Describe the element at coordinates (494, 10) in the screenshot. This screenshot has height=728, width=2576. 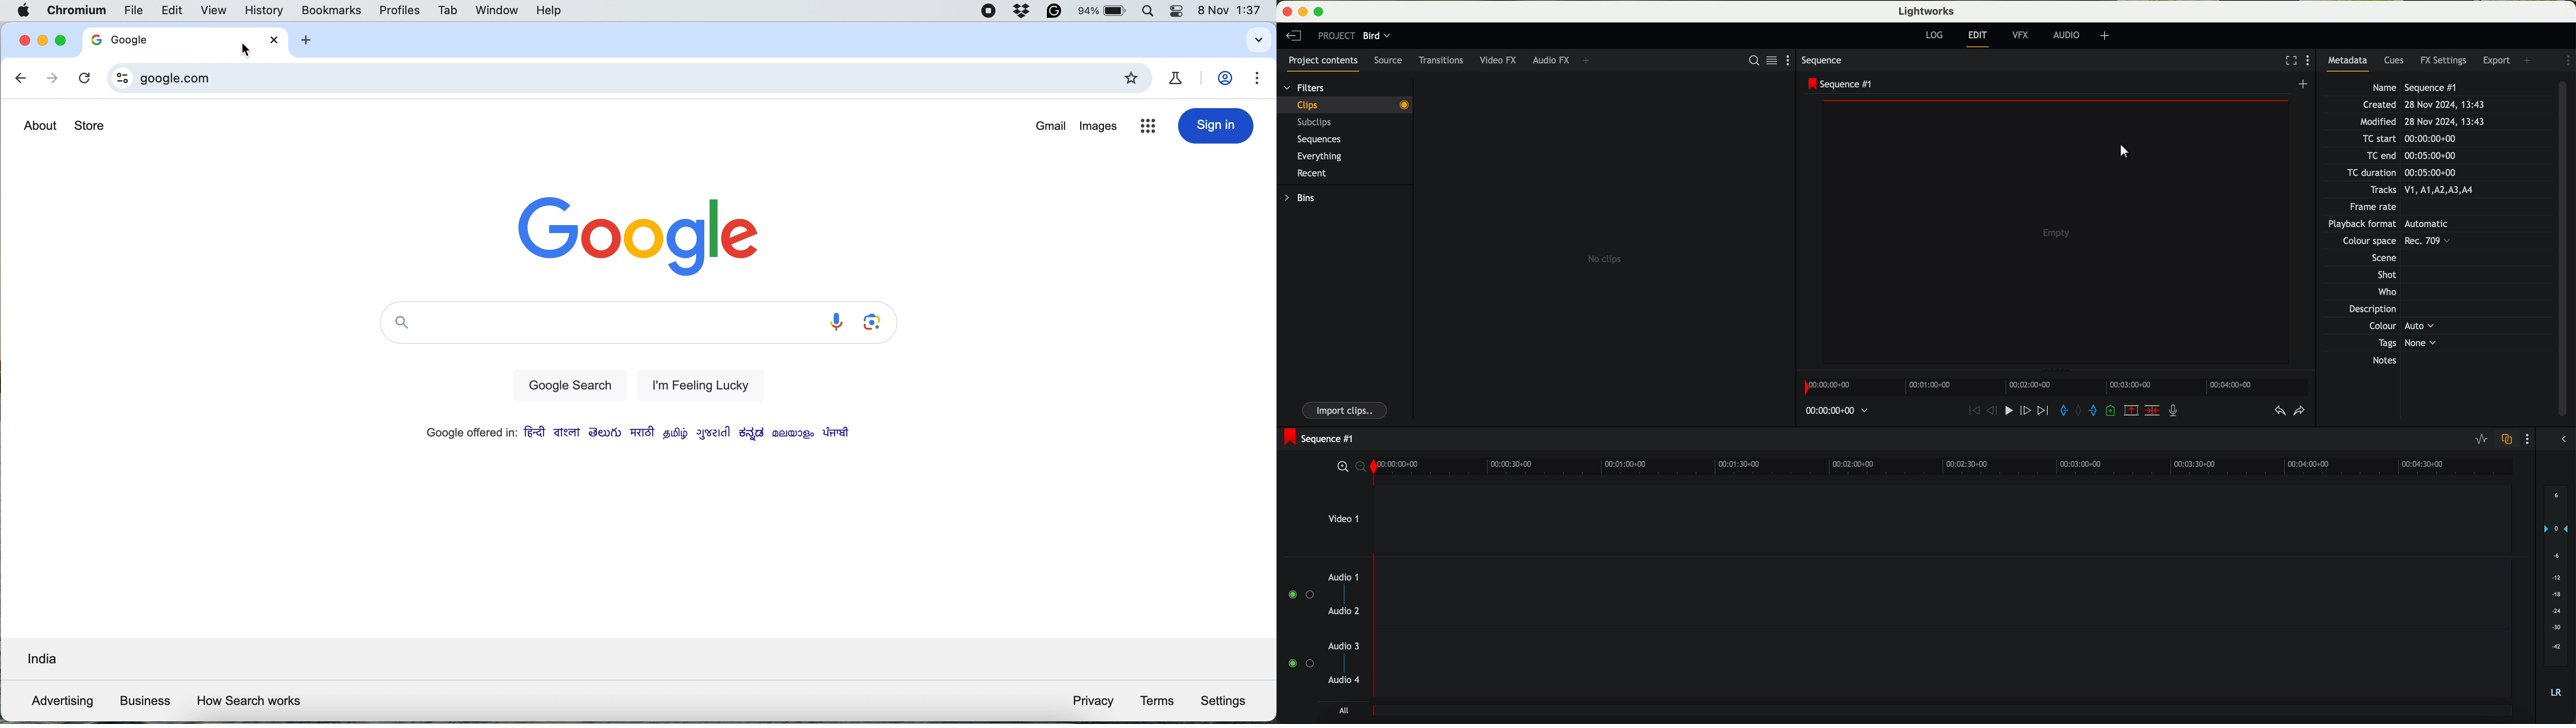
I see `window` at that location.